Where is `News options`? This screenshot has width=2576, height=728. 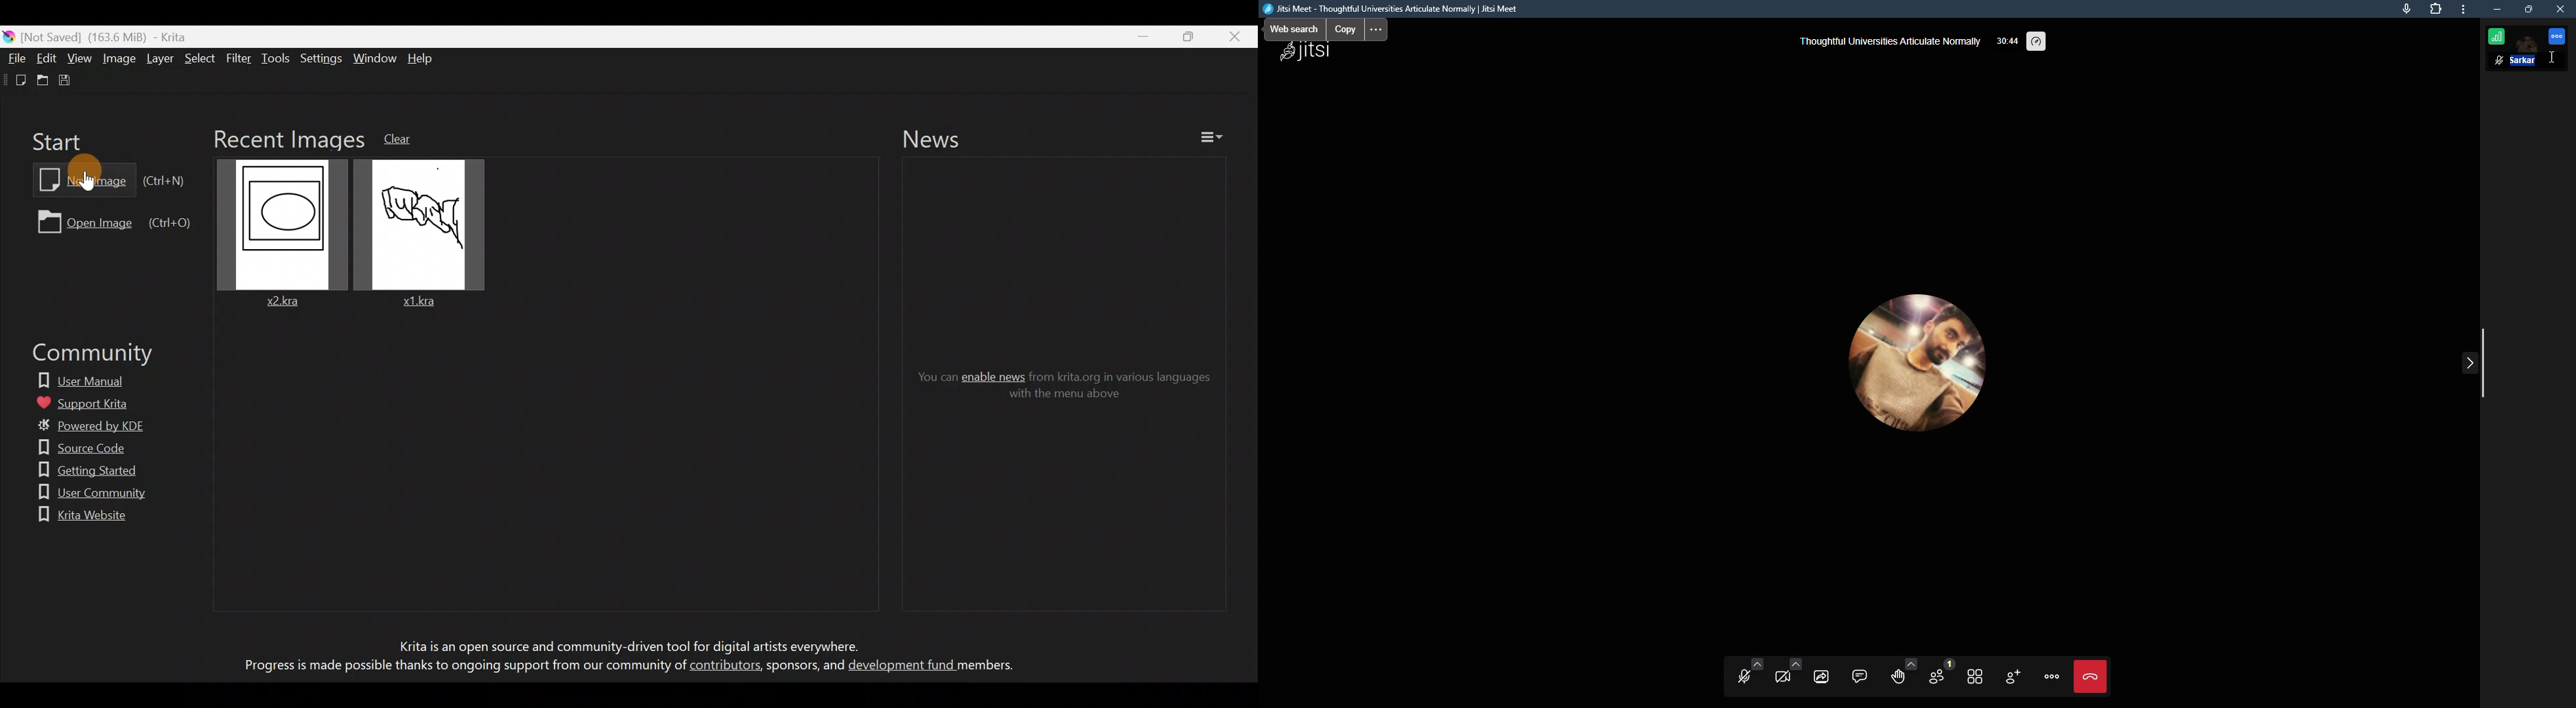 News options is located at coordinates (1217, 138).